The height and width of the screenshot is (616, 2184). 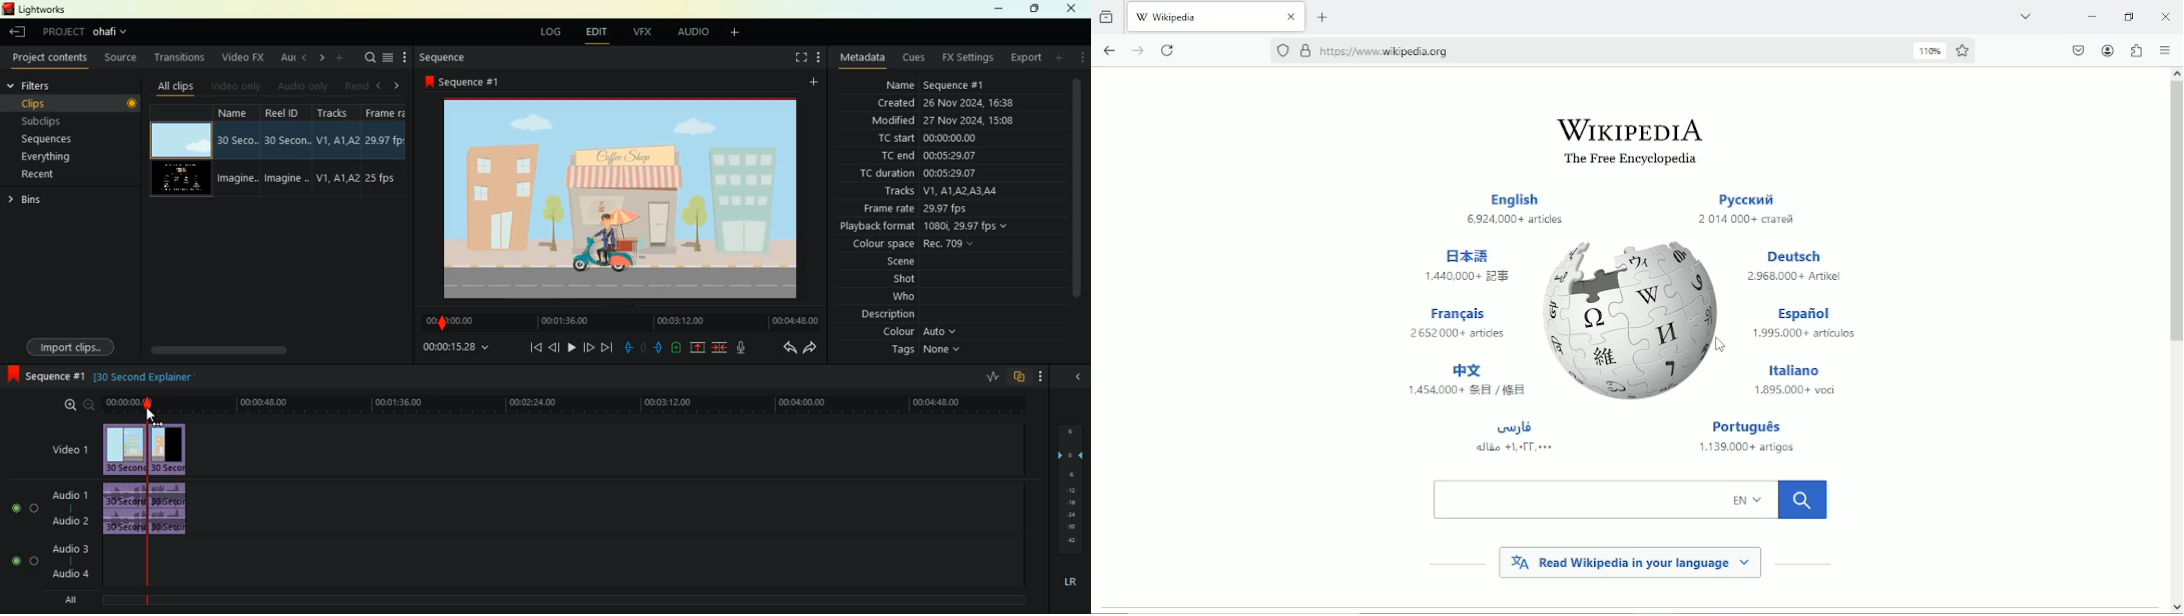 I want to click on imagine.., so click(x=287, y=179).